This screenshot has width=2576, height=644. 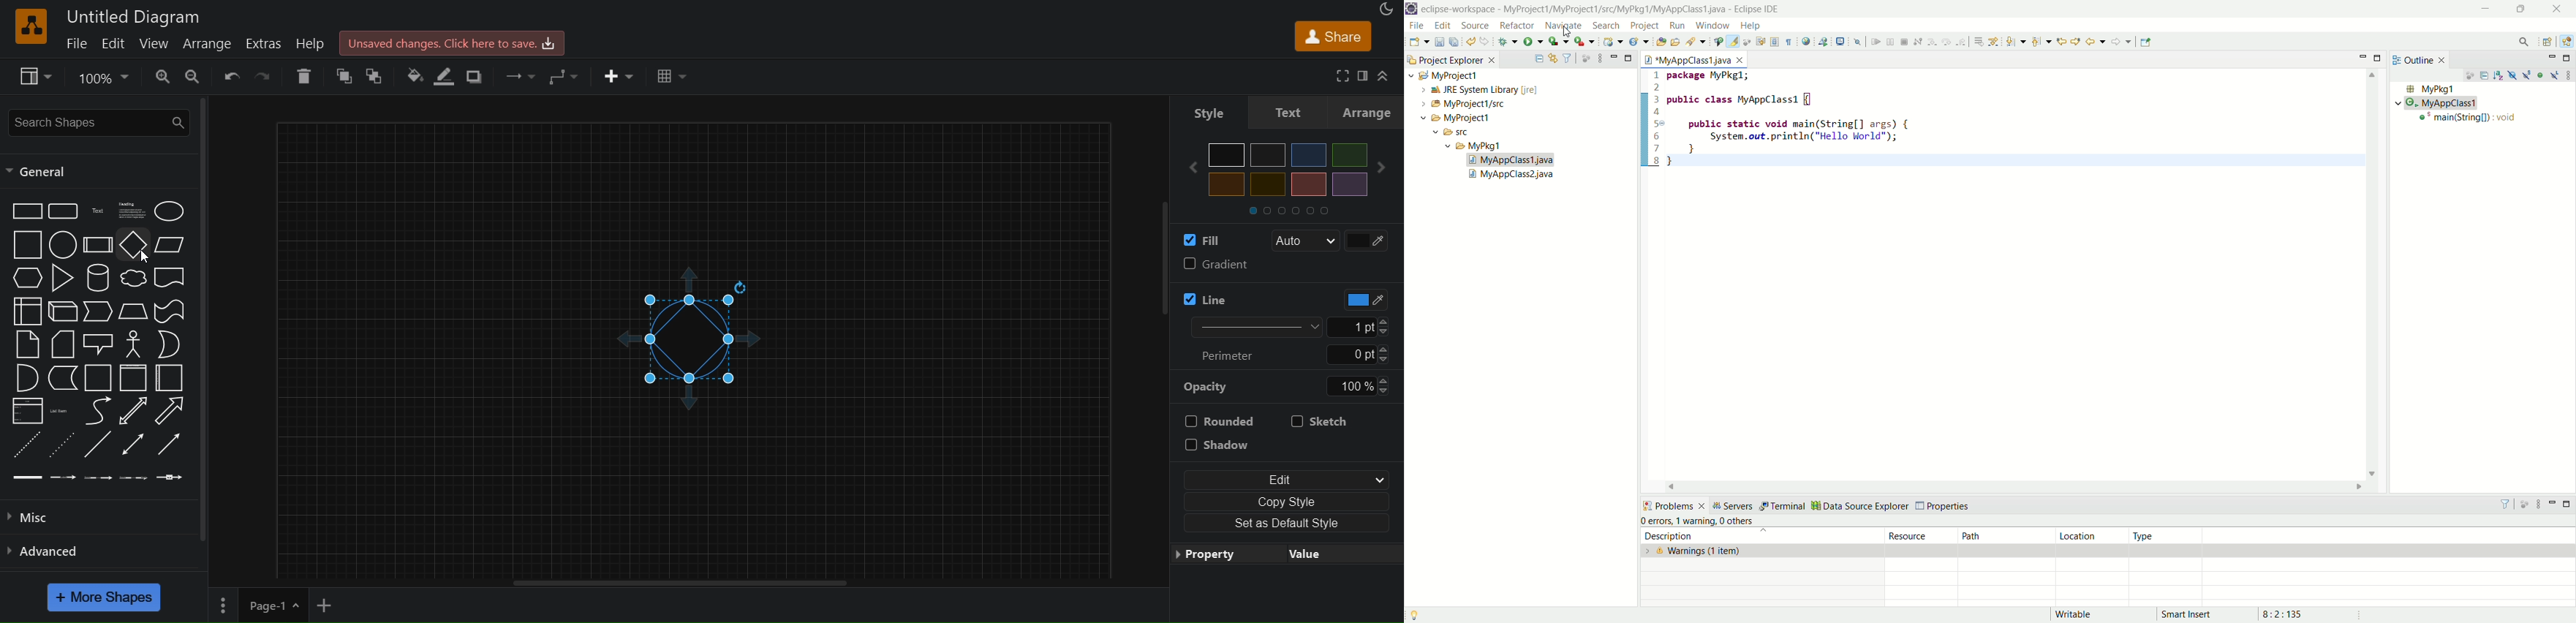 I want to click on line color, so click(x=1238, y=295).